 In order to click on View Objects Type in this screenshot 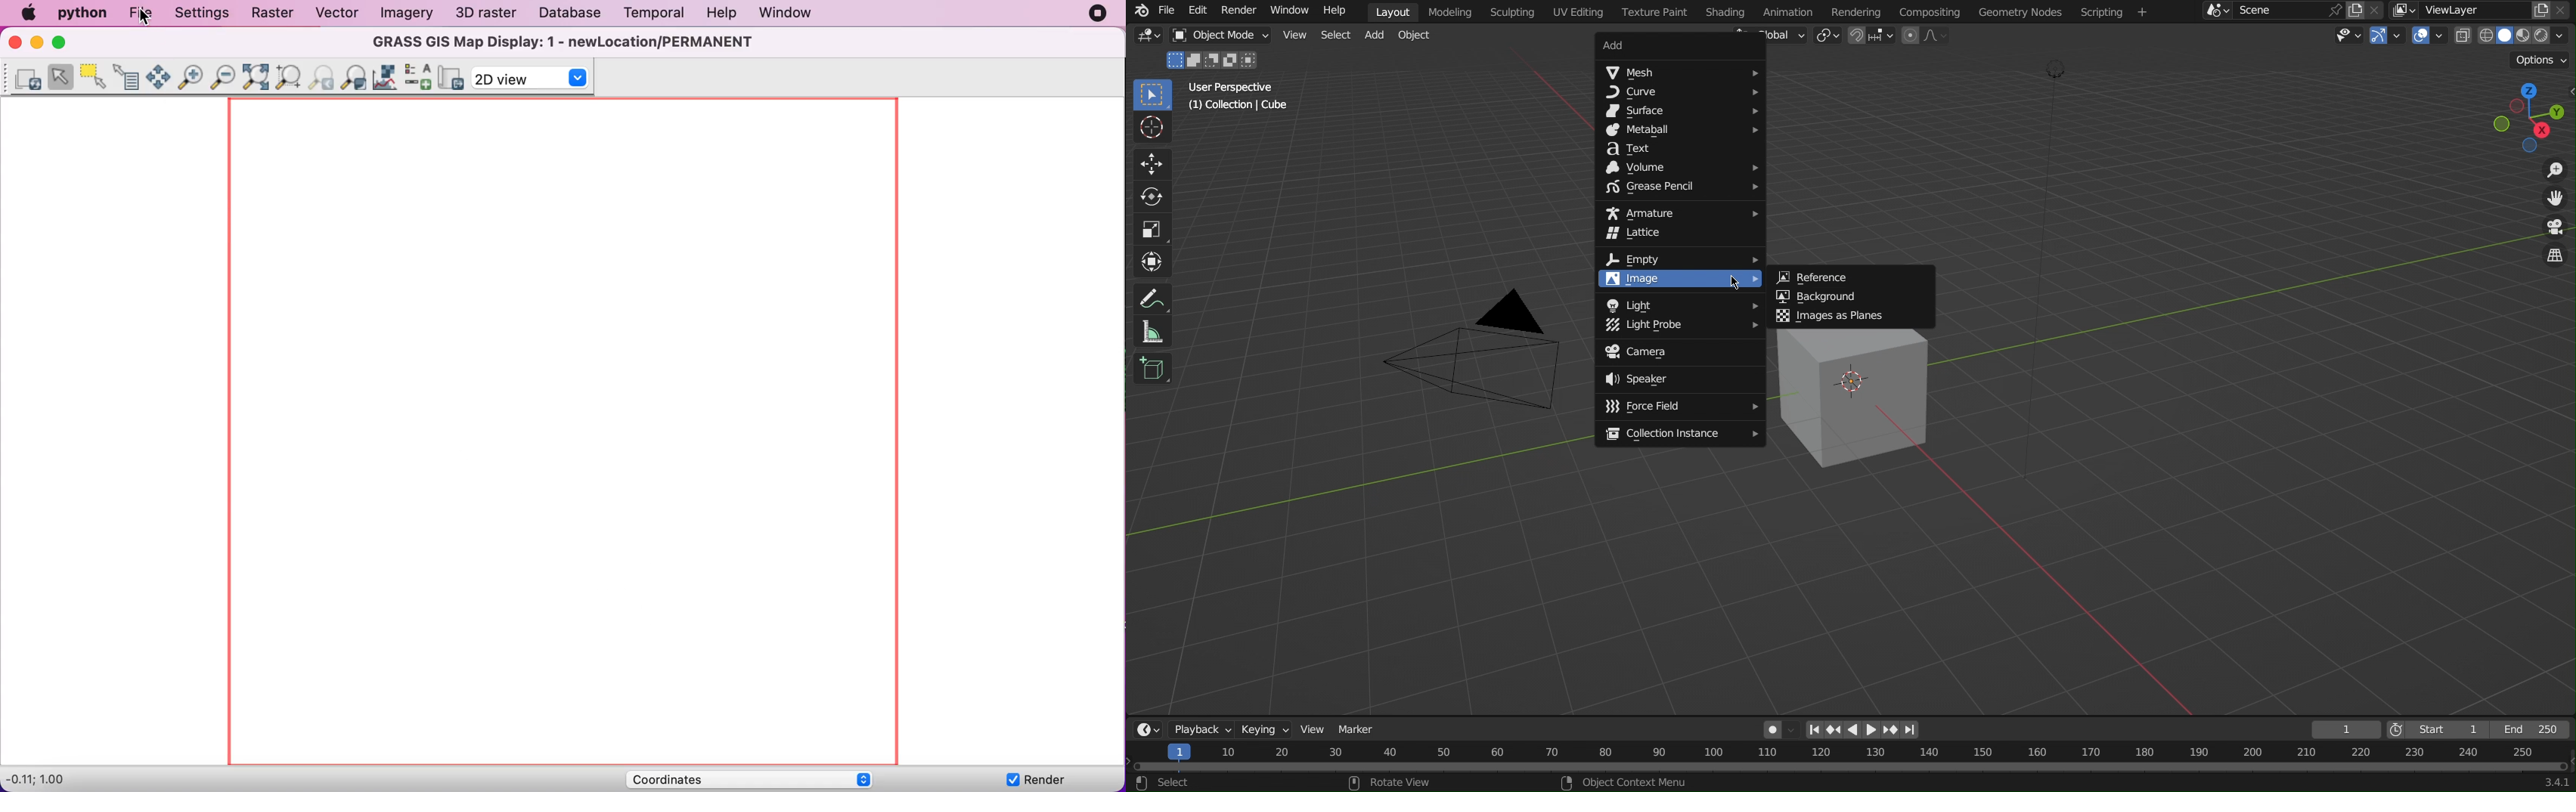, I will do `click(2346, 36)`.